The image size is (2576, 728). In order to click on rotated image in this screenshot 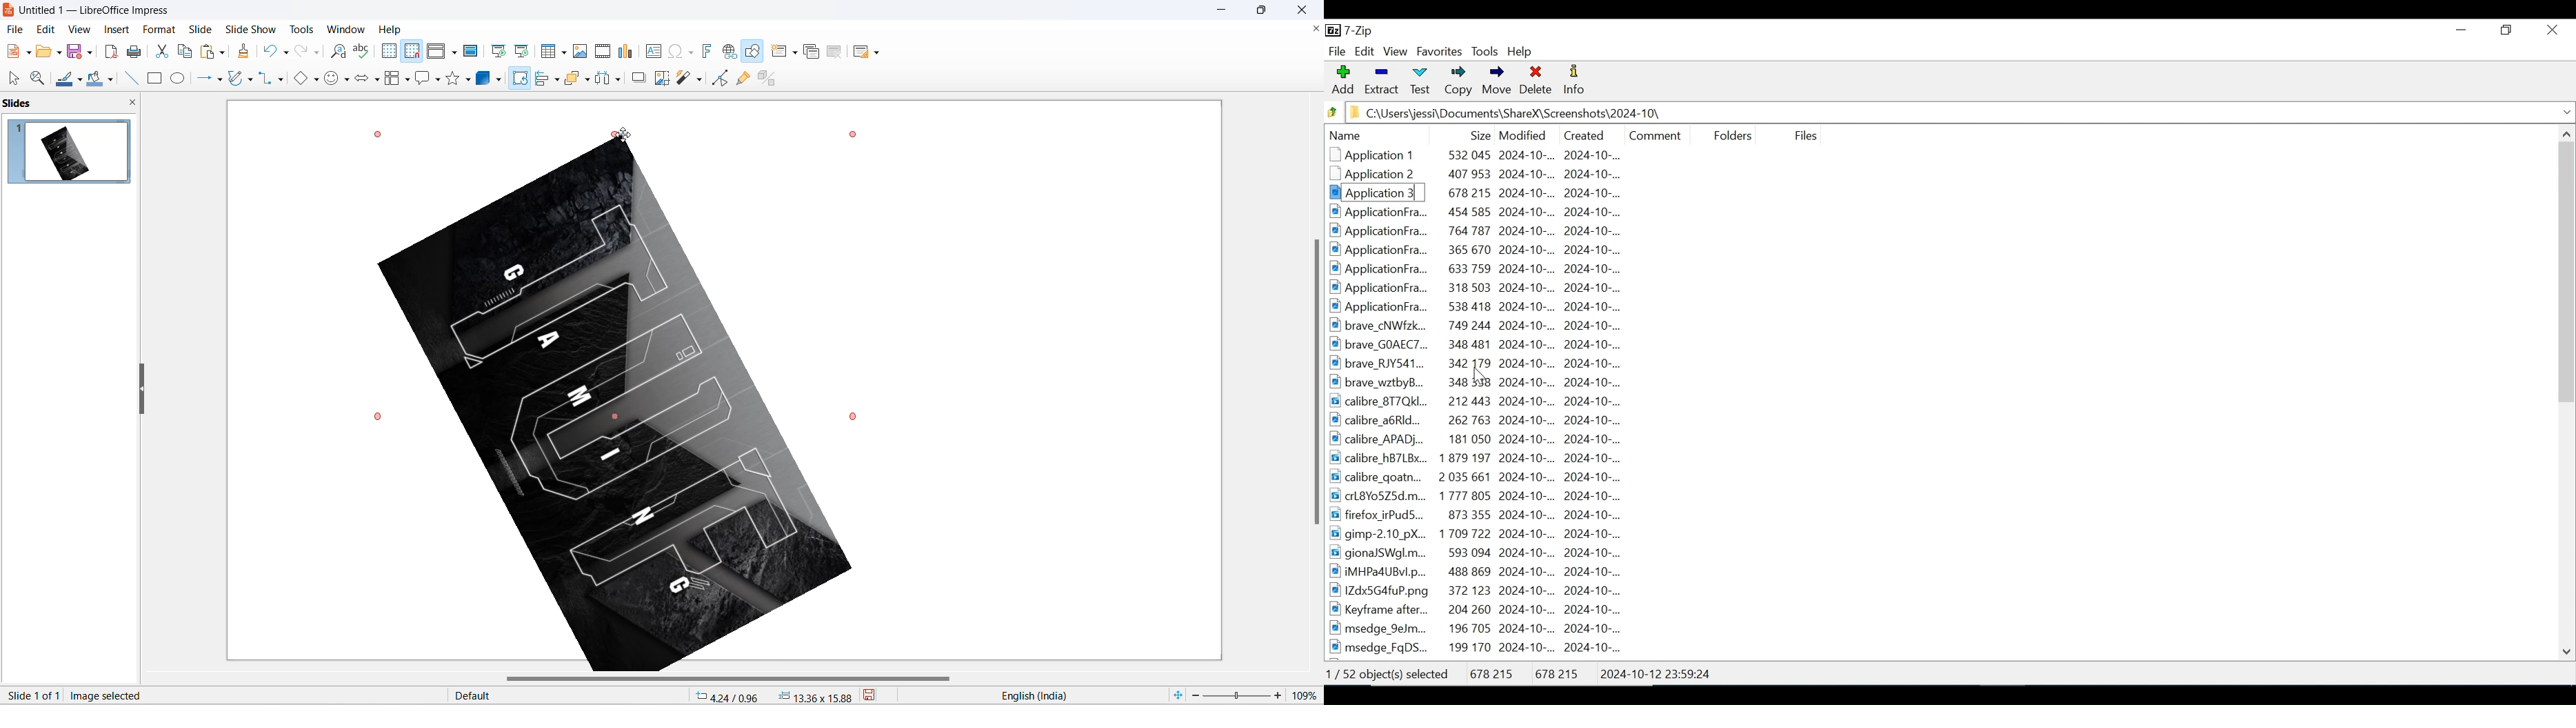, I will do `click(615, 406)`.